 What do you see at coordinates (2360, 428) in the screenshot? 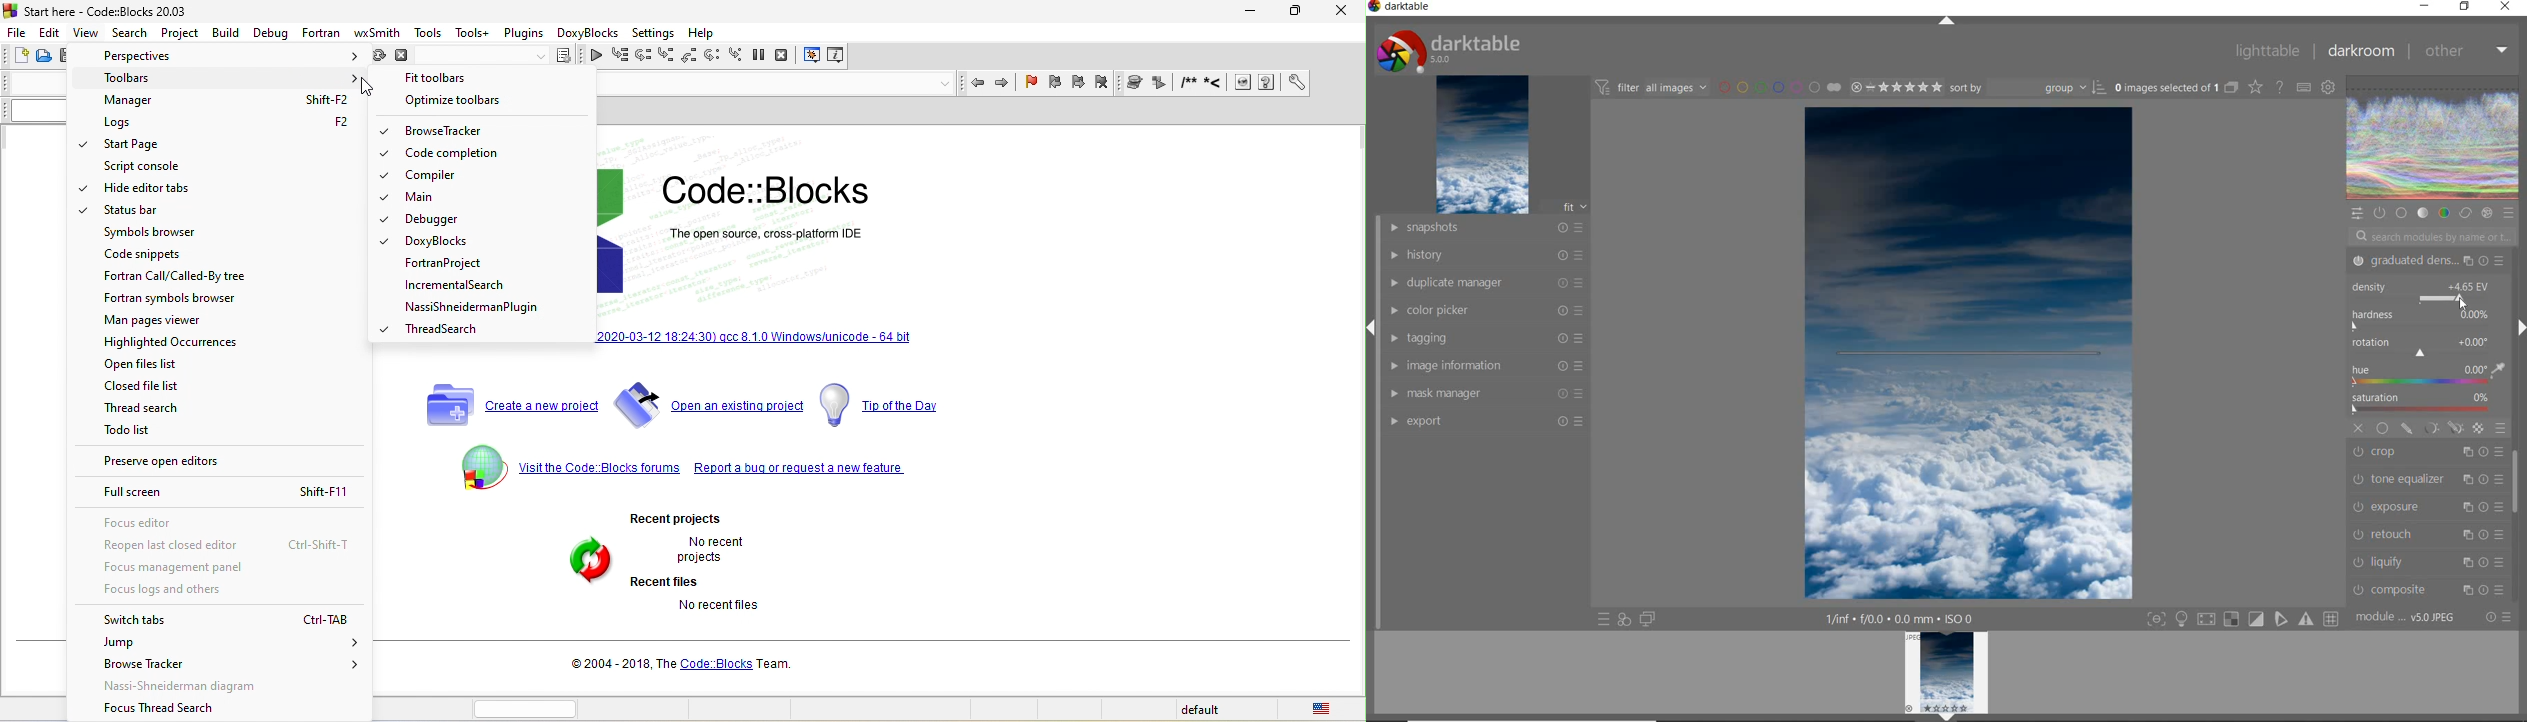
I see `CLOSE` at bounding box center [2360, 428].